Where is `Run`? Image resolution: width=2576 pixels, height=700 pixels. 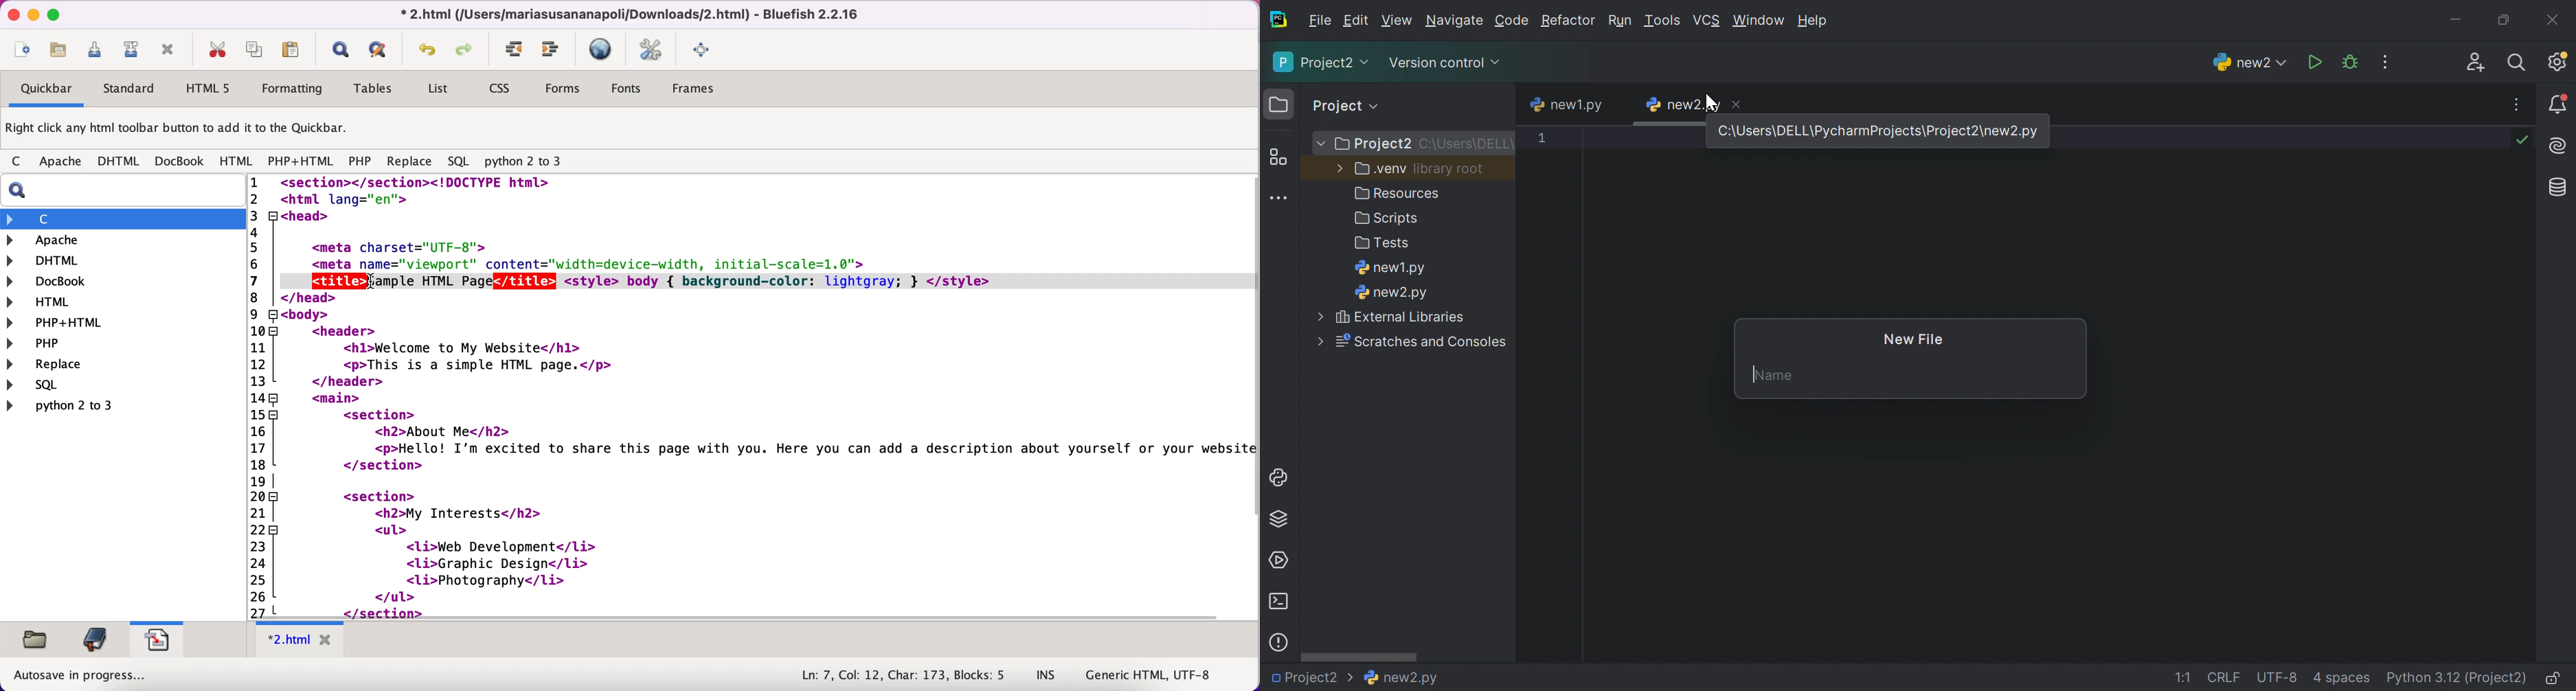
Run is located at coordinates (1619, 21).